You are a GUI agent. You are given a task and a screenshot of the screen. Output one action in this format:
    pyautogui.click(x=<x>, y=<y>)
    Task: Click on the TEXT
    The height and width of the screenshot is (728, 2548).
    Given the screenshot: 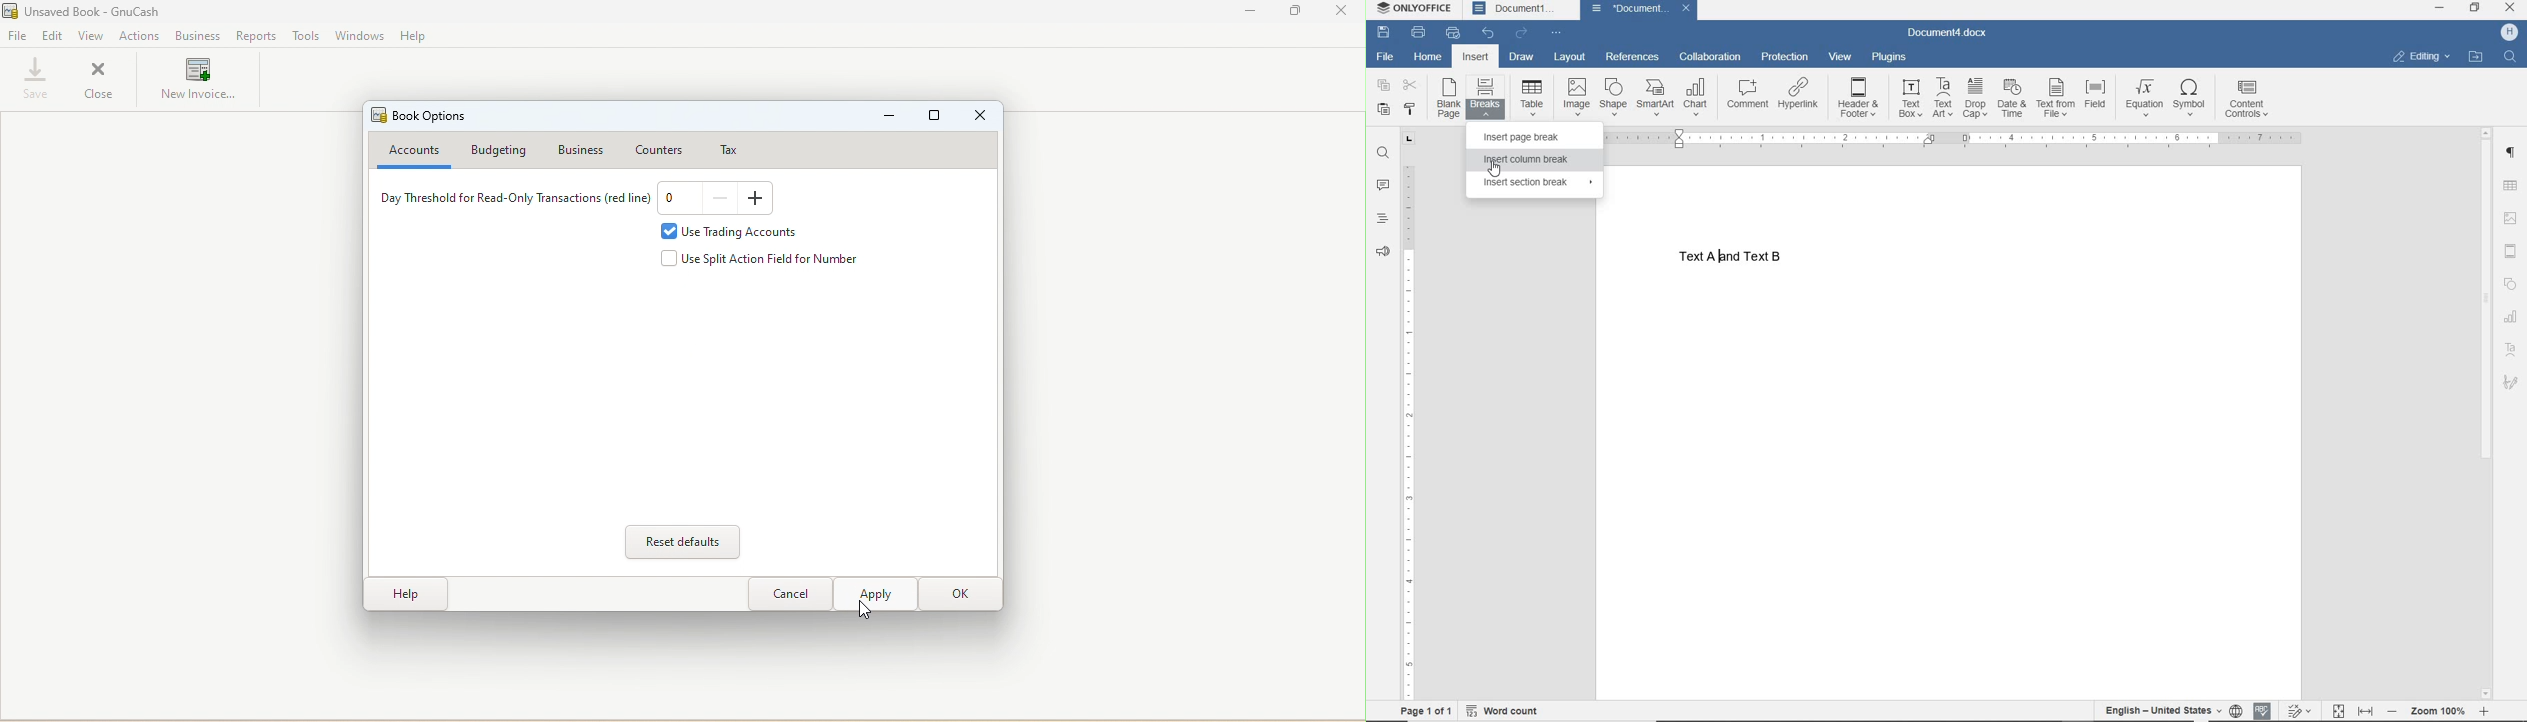 What is the action you would take?
    pyautogui.click(x=1745, y=260)
    